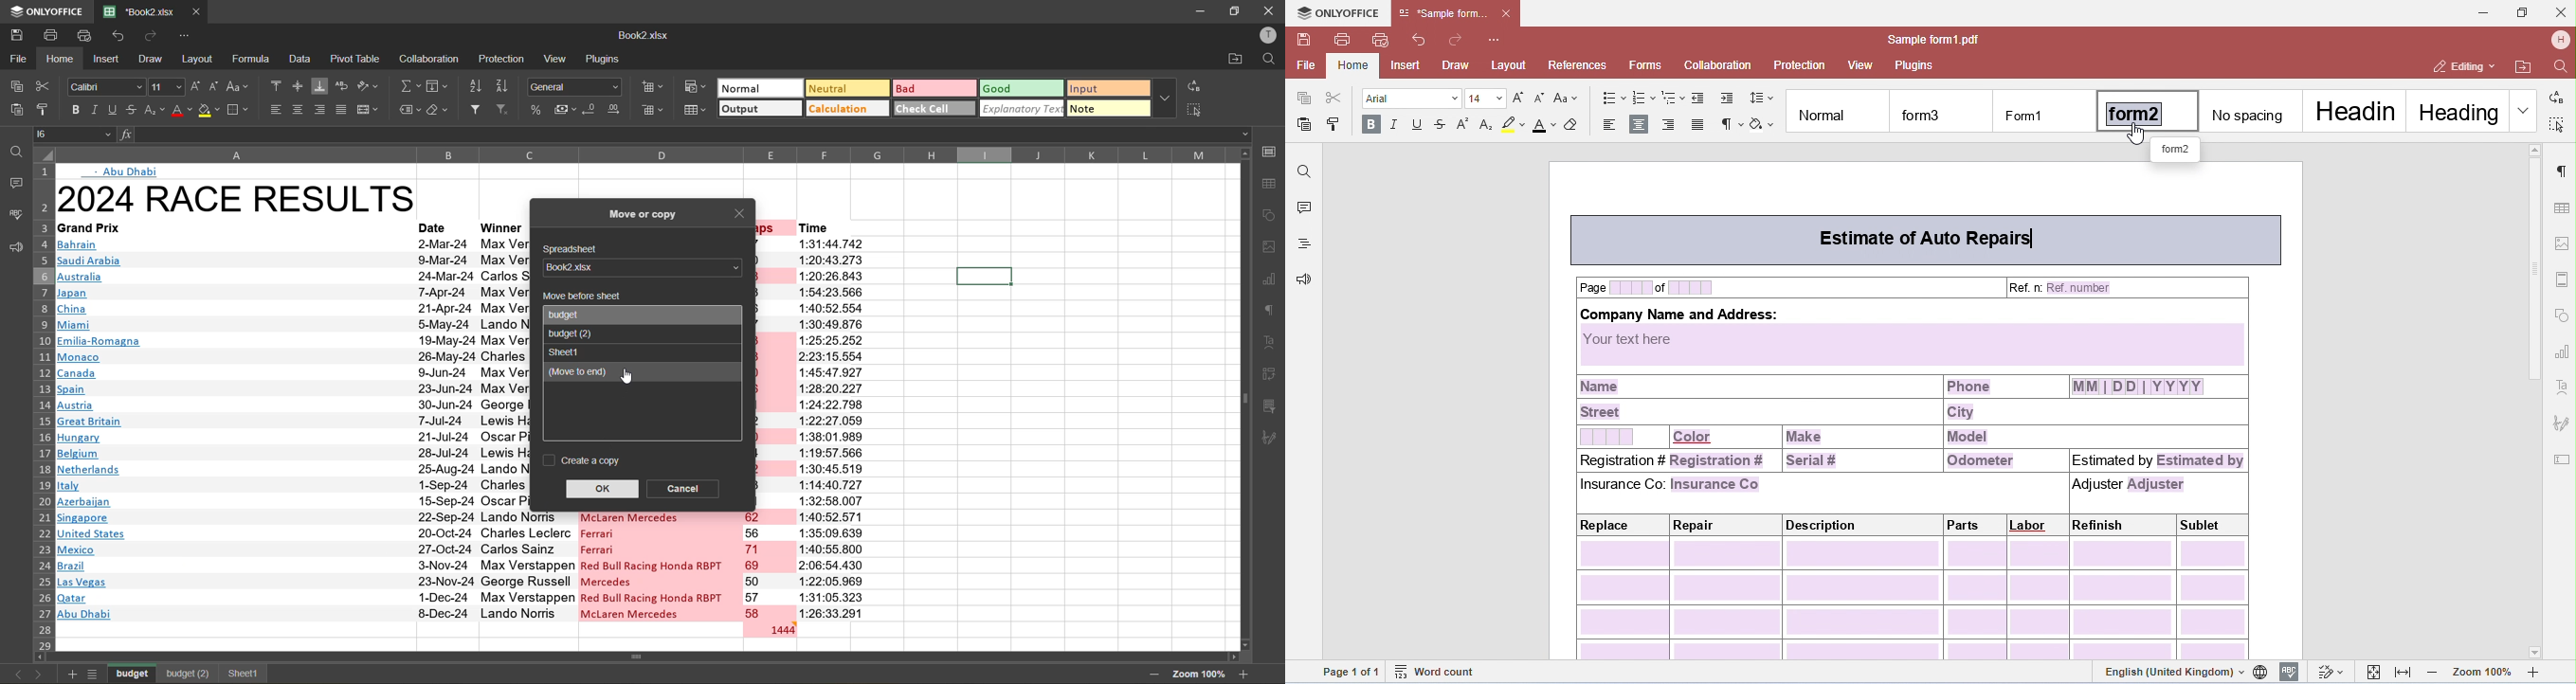 This screenshot has width=2576, height=700. I want to click on spell check, so click(15, 213).